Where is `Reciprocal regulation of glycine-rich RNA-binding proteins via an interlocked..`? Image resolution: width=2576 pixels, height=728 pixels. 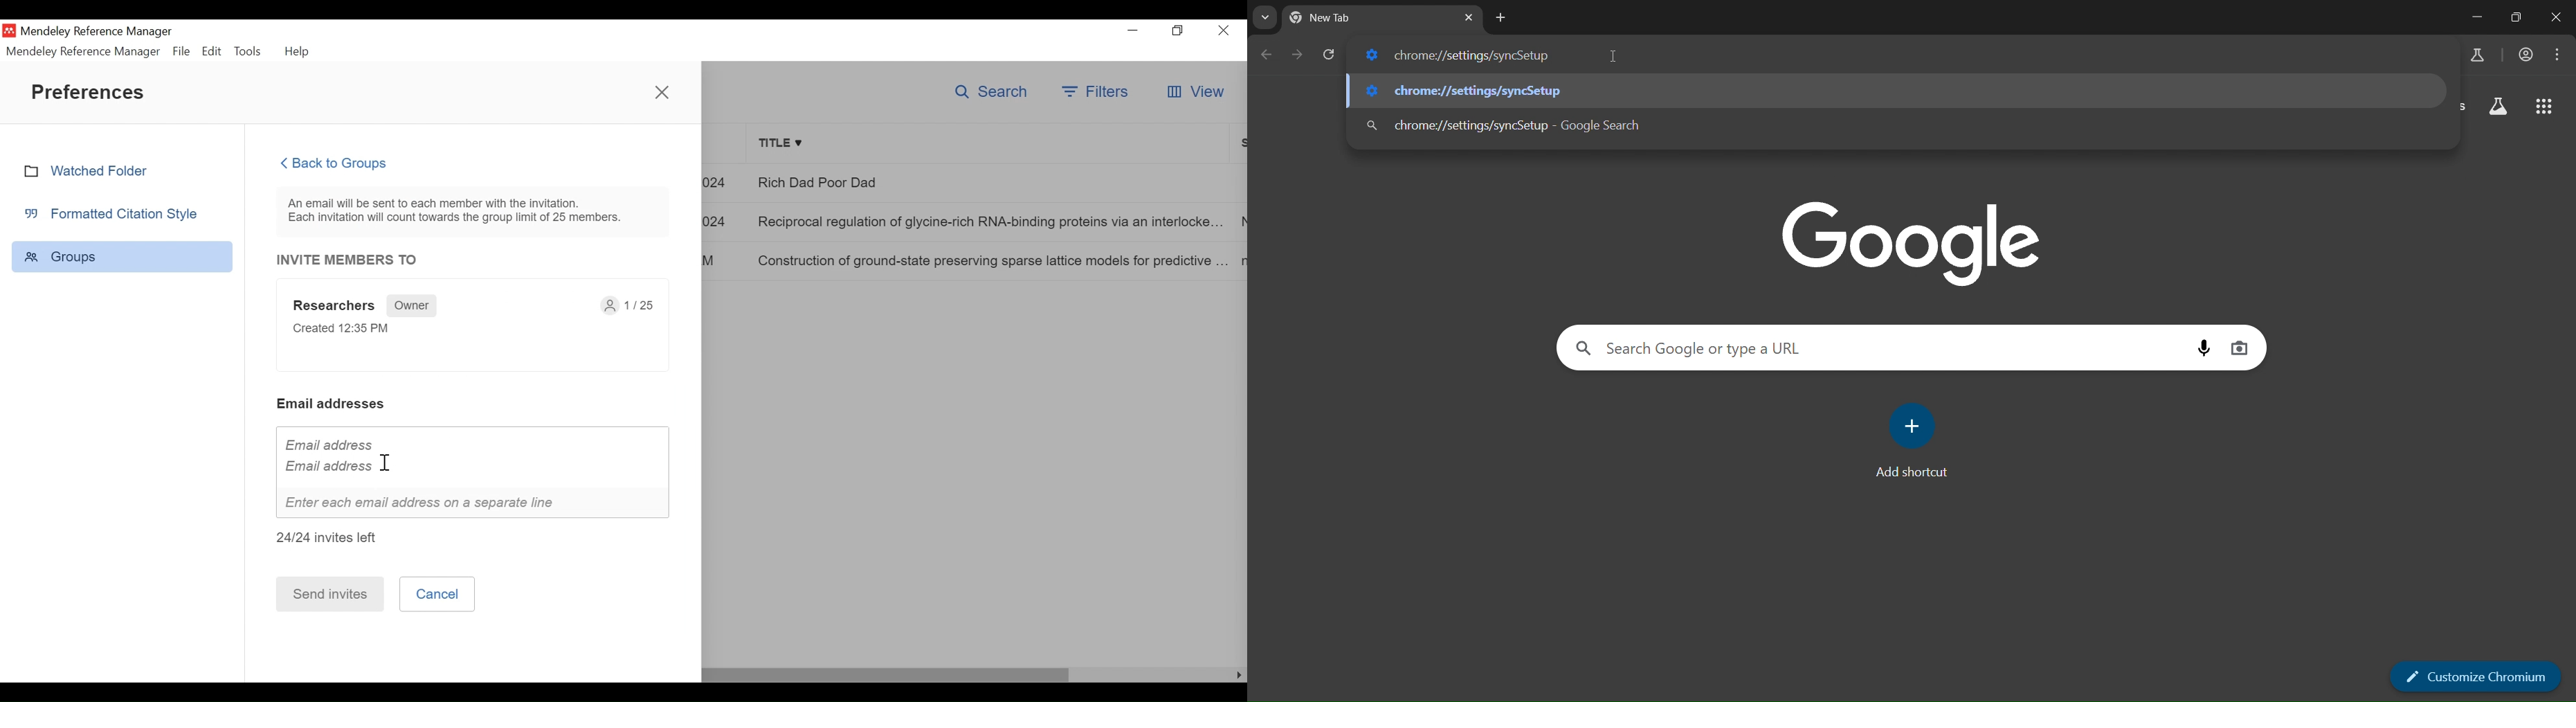 Reciprocal regulation of glycine-rich RNA-binding proteins via an interlocked.. is located at coordinates (993, 220).